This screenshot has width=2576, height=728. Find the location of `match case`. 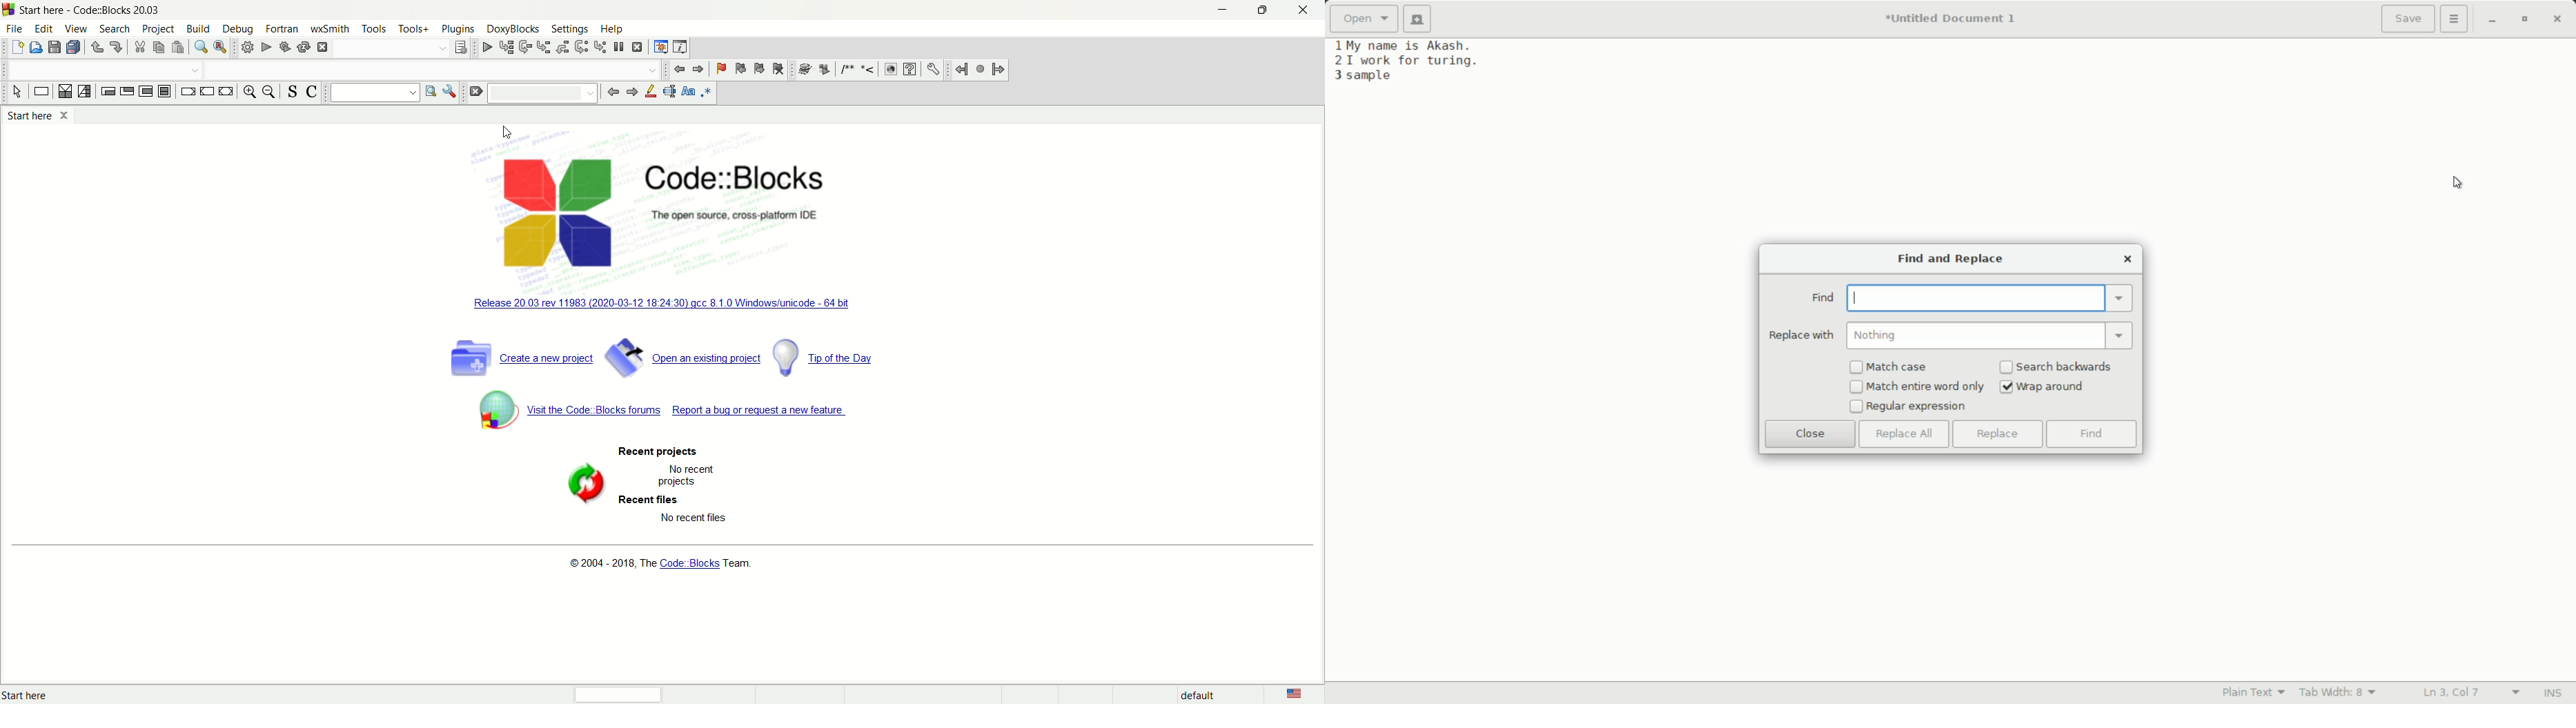

match case is located at coordinates (691, 91).